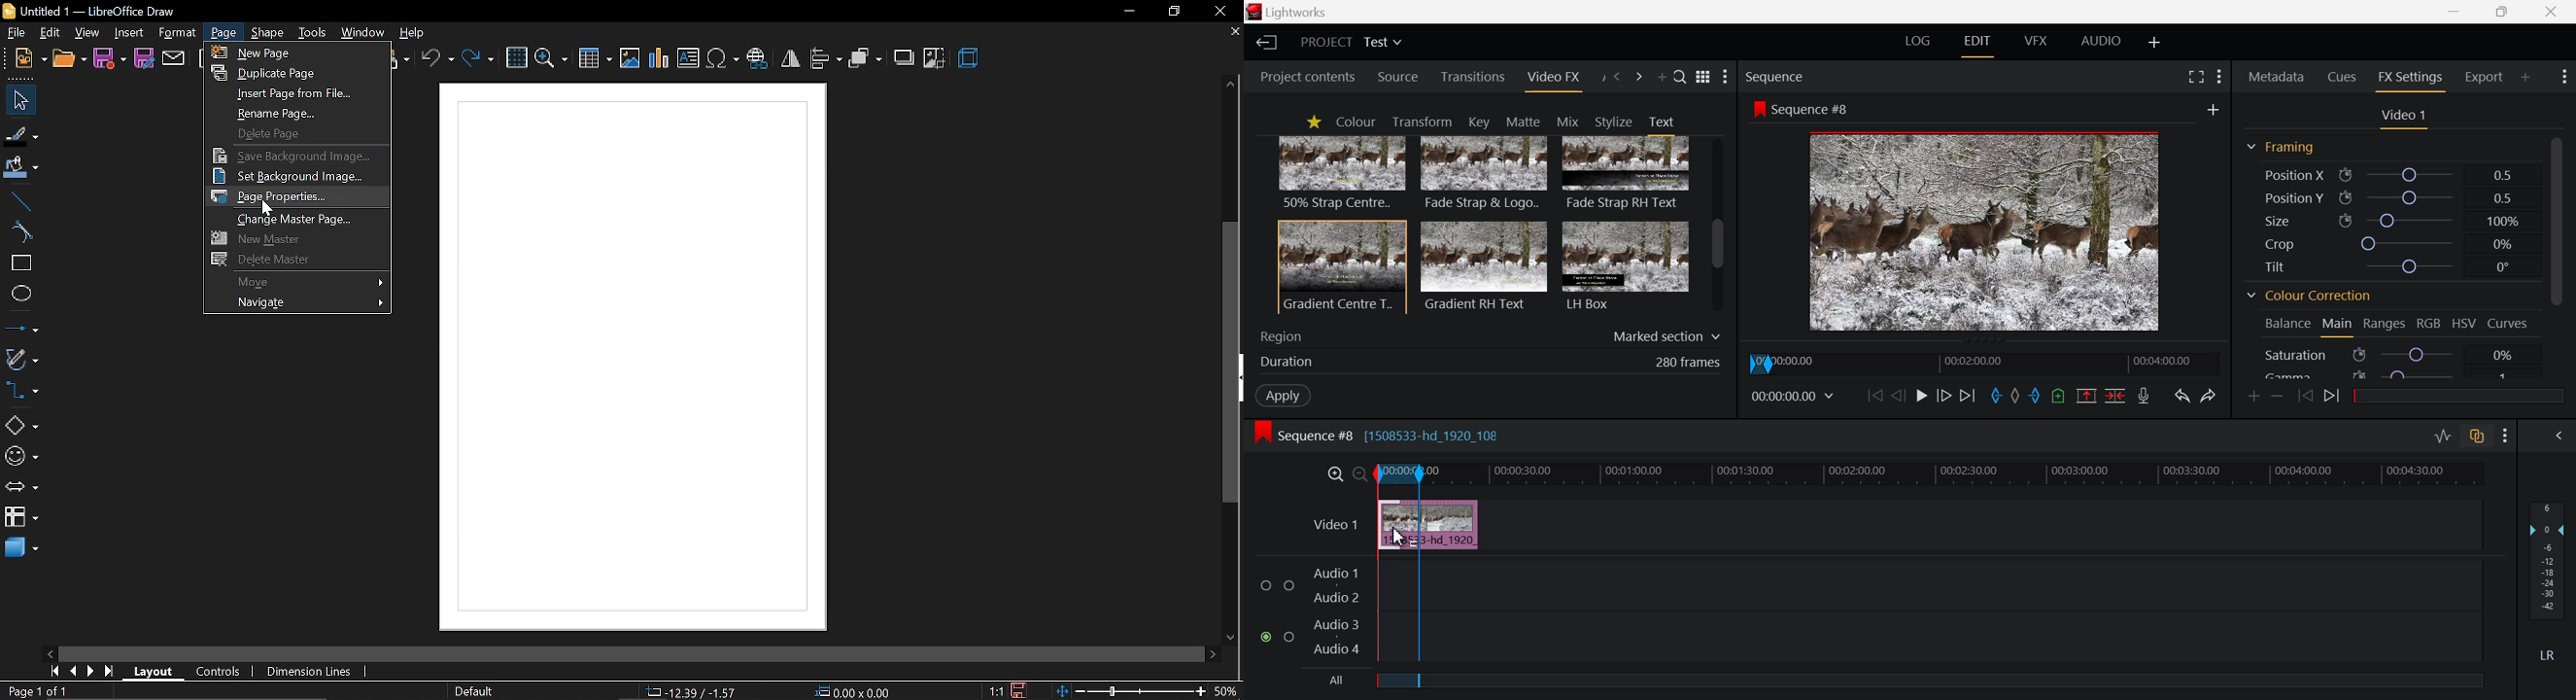  Describe the element at coordinates (792, 58) in the screenshot. I see `flip` at that location.